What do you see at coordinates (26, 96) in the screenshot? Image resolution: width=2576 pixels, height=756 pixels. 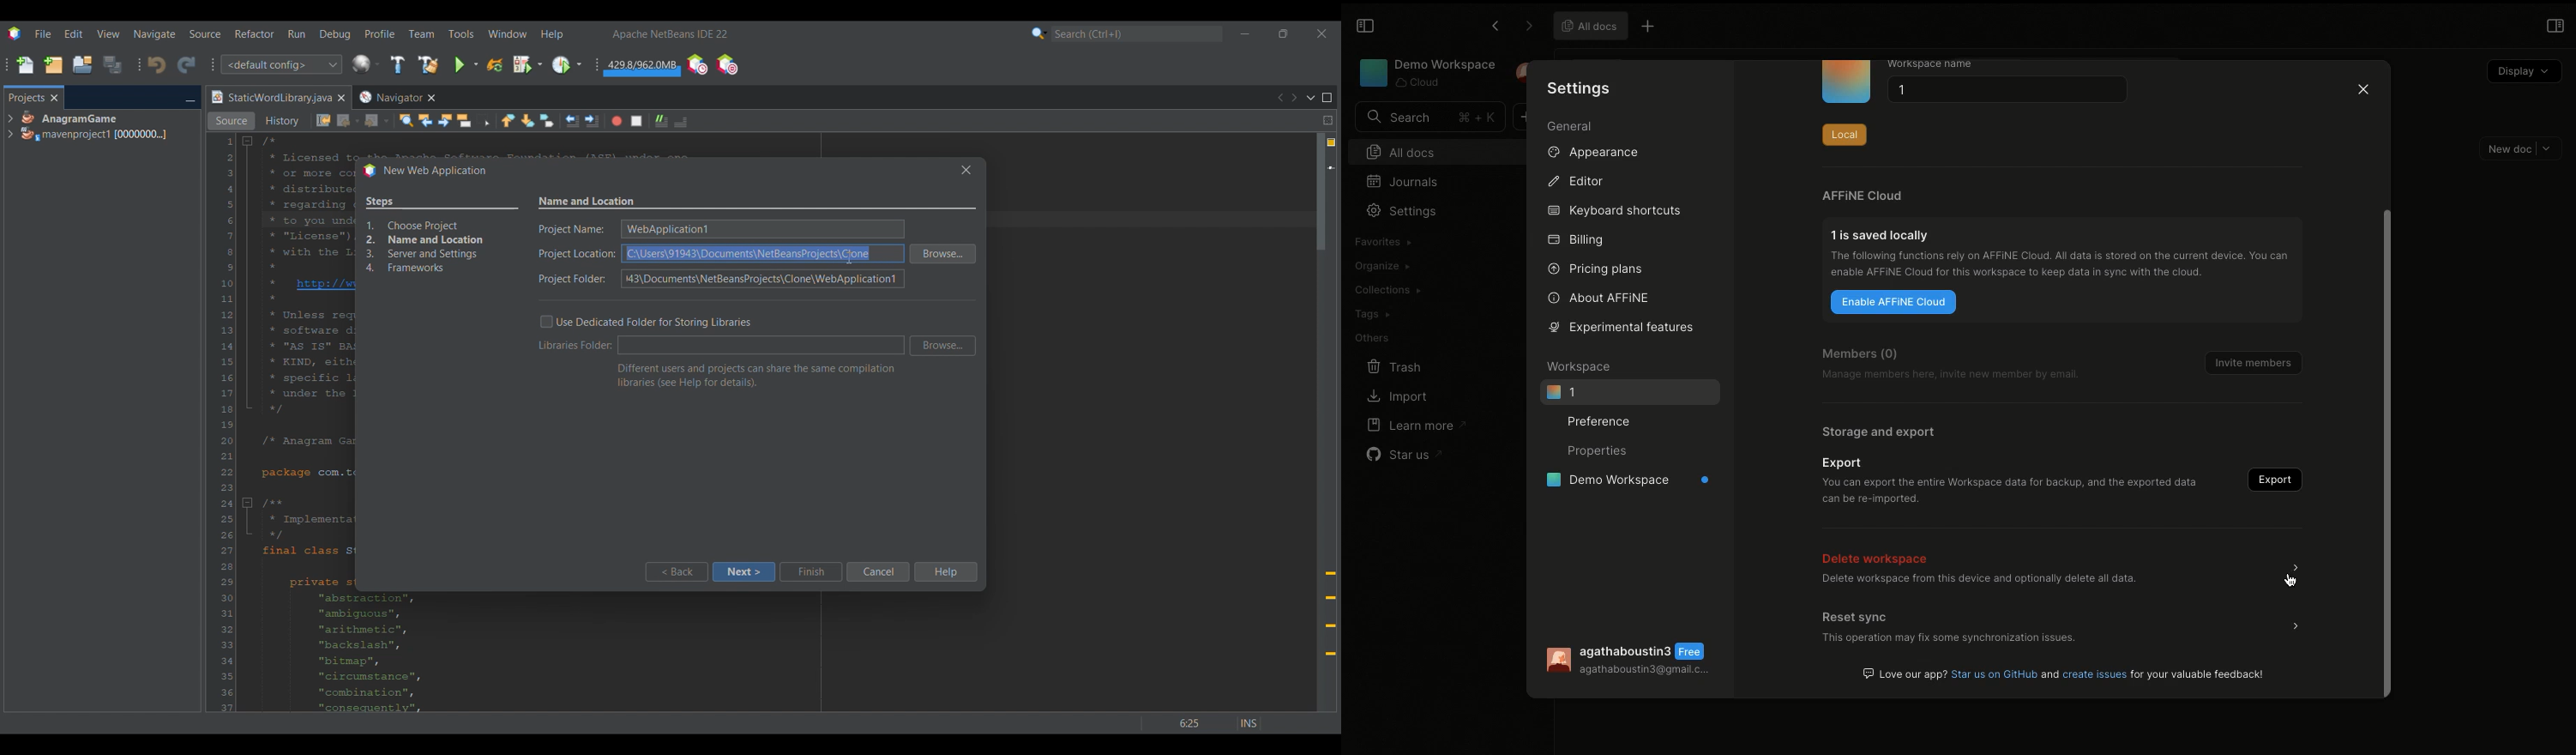 I see `Projects, current tab highlighted` at bounding box center [26, 96].